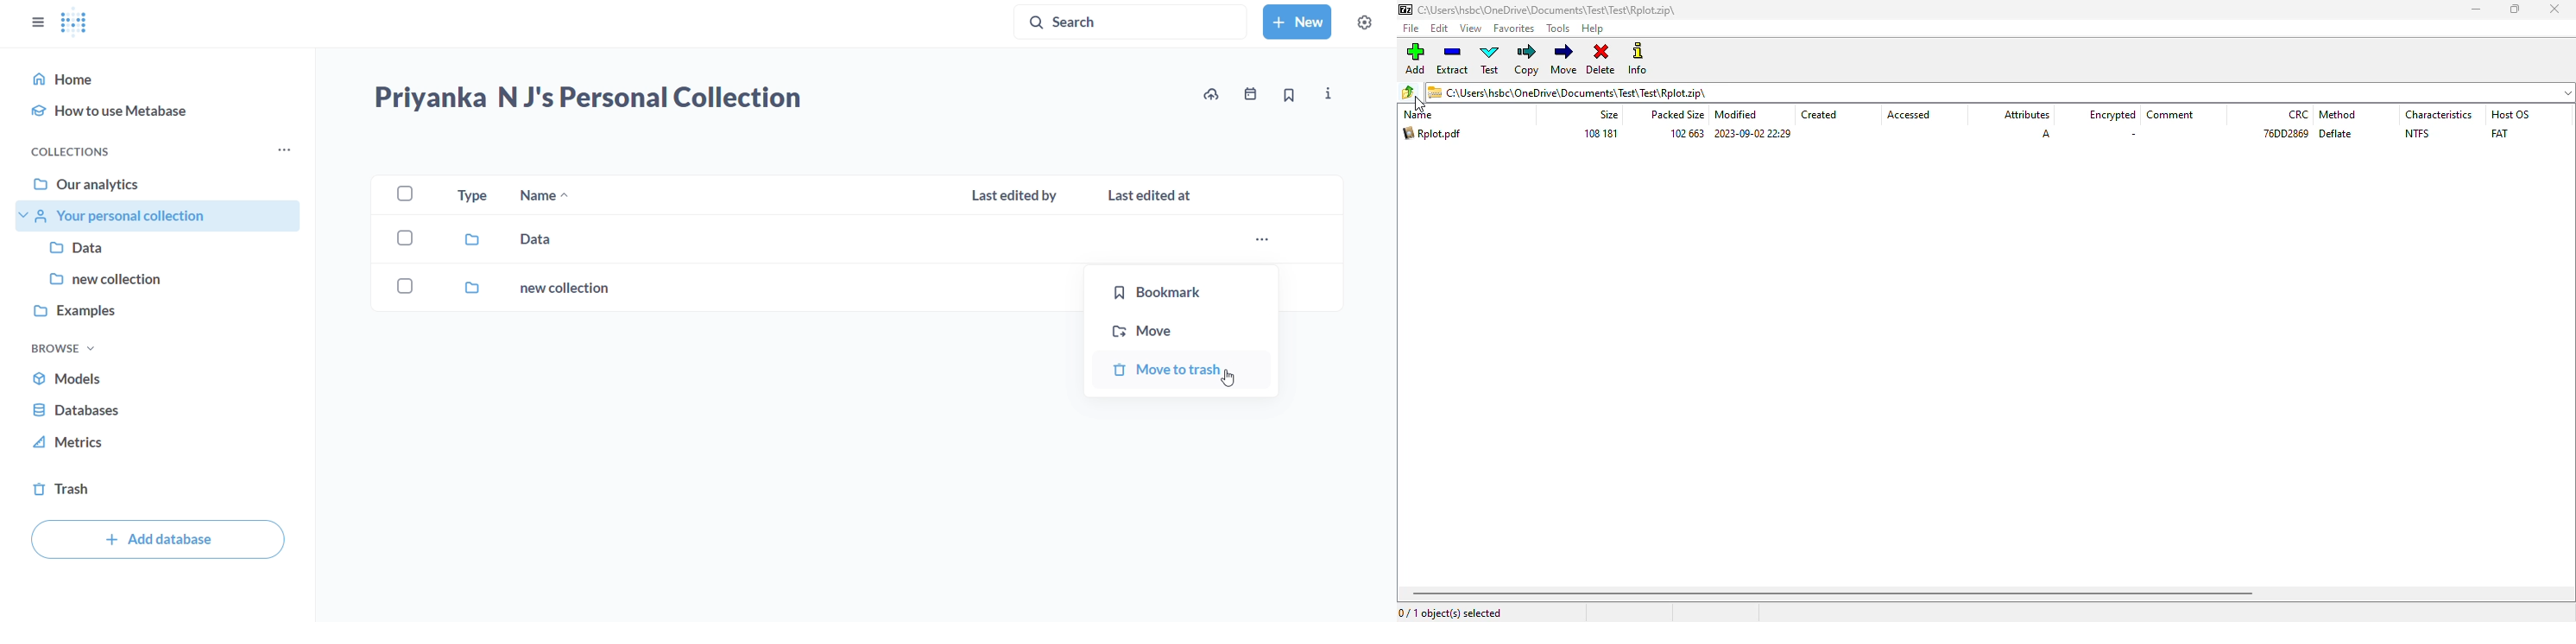  Describe the element at coordinates (1557, 28) in the screenshot. I see `tools` at that location.